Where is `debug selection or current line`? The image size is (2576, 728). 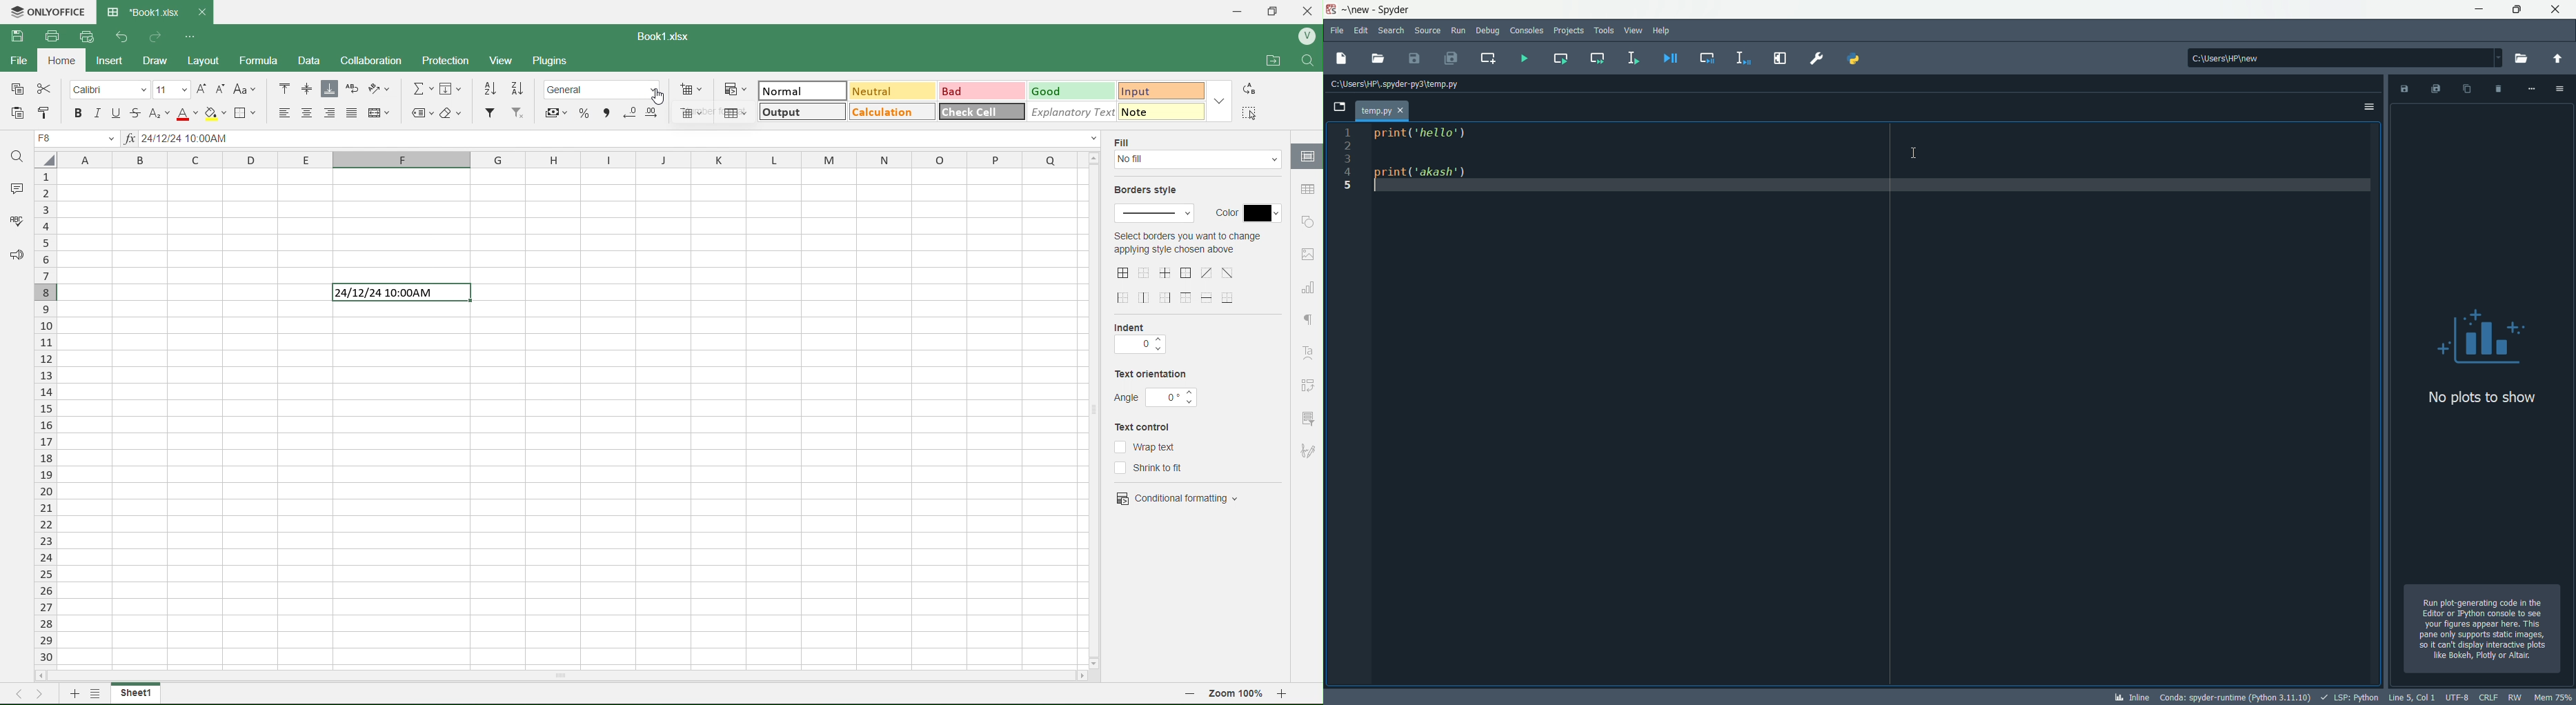 debug selection or current line is located at coordinates (1743, 59).